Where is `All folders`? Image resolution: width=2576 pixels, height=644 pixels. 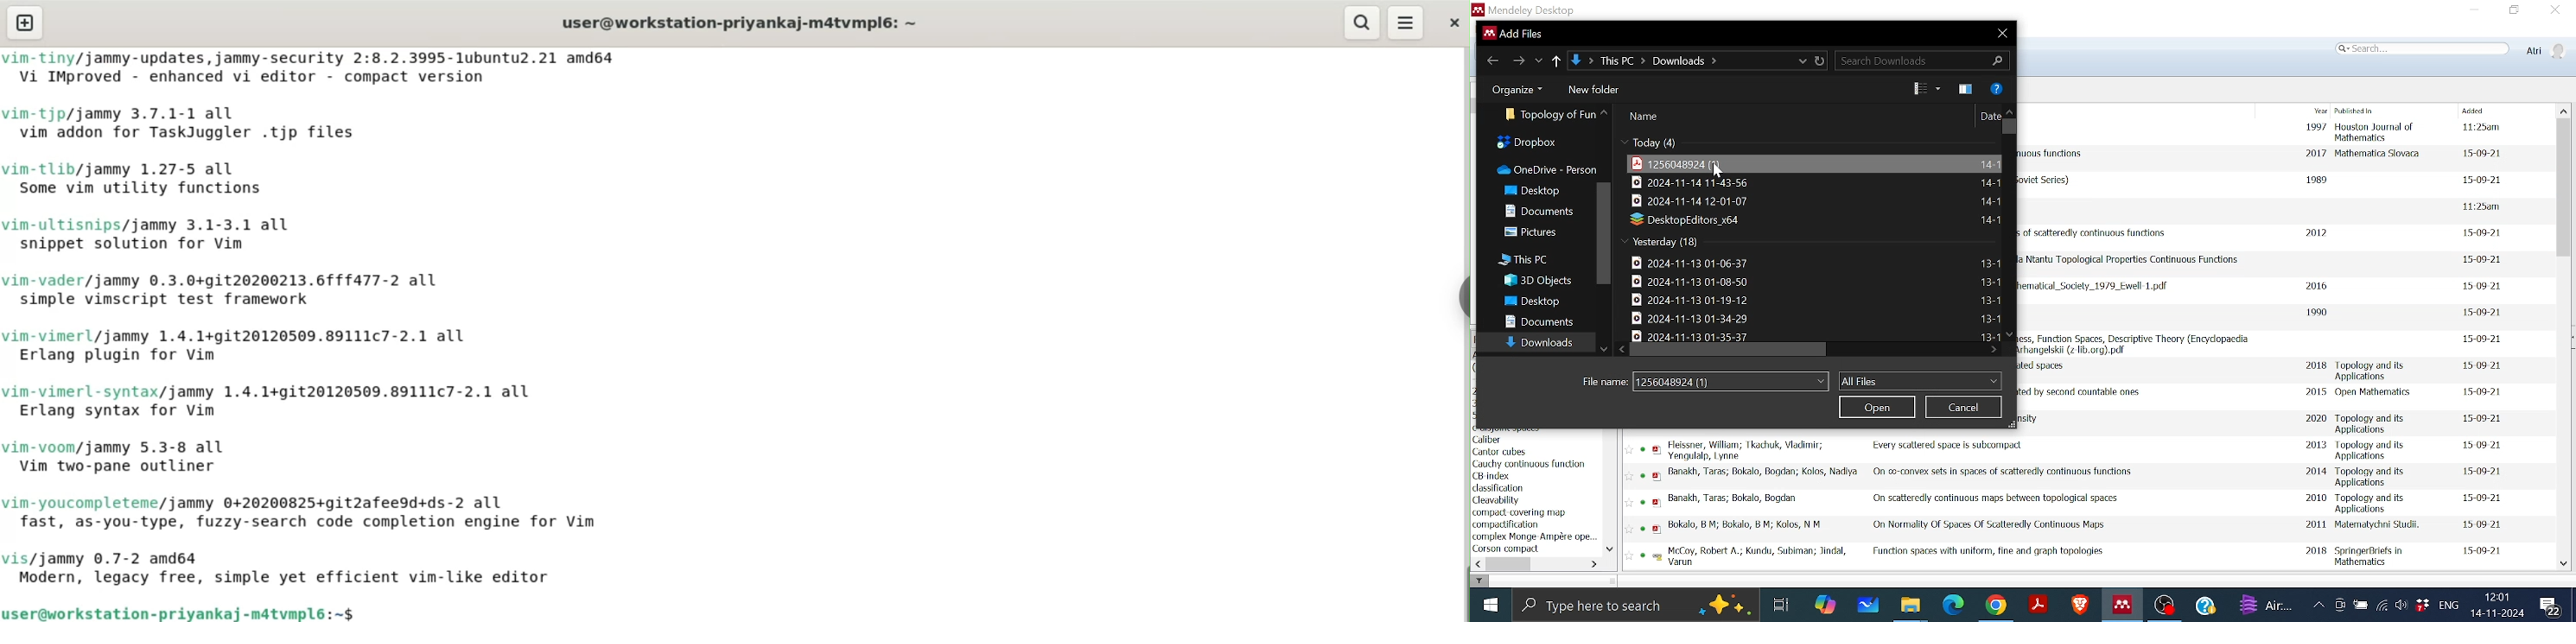
All folders is located at coordinates (1606, 111).